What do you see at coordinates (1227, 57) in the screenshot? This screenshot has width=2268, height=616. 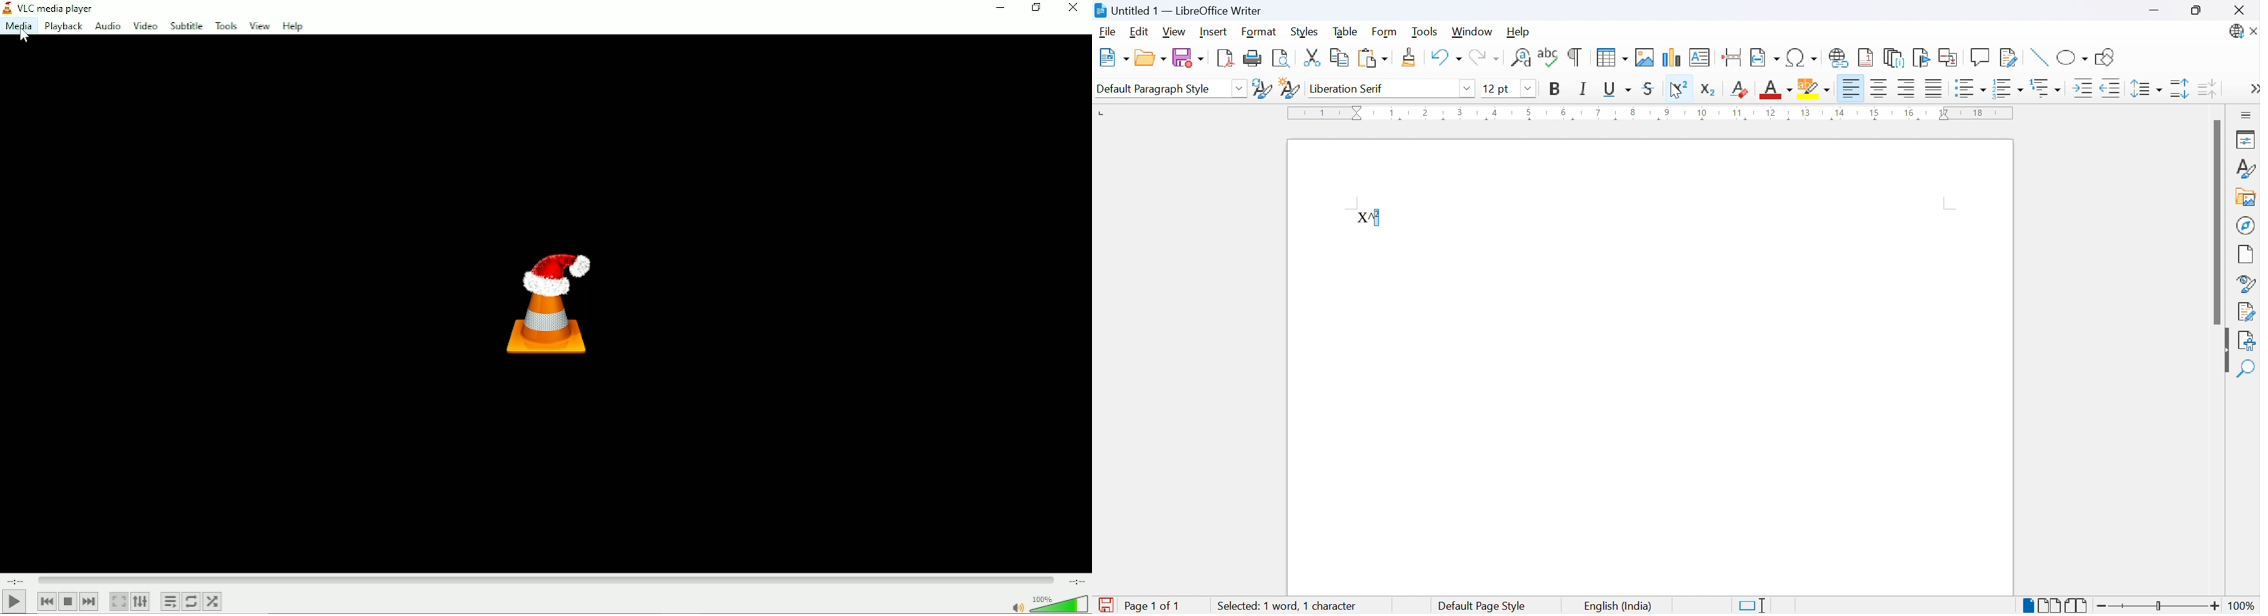 I see `Import as PDF` at bounding box center [1227, 57].